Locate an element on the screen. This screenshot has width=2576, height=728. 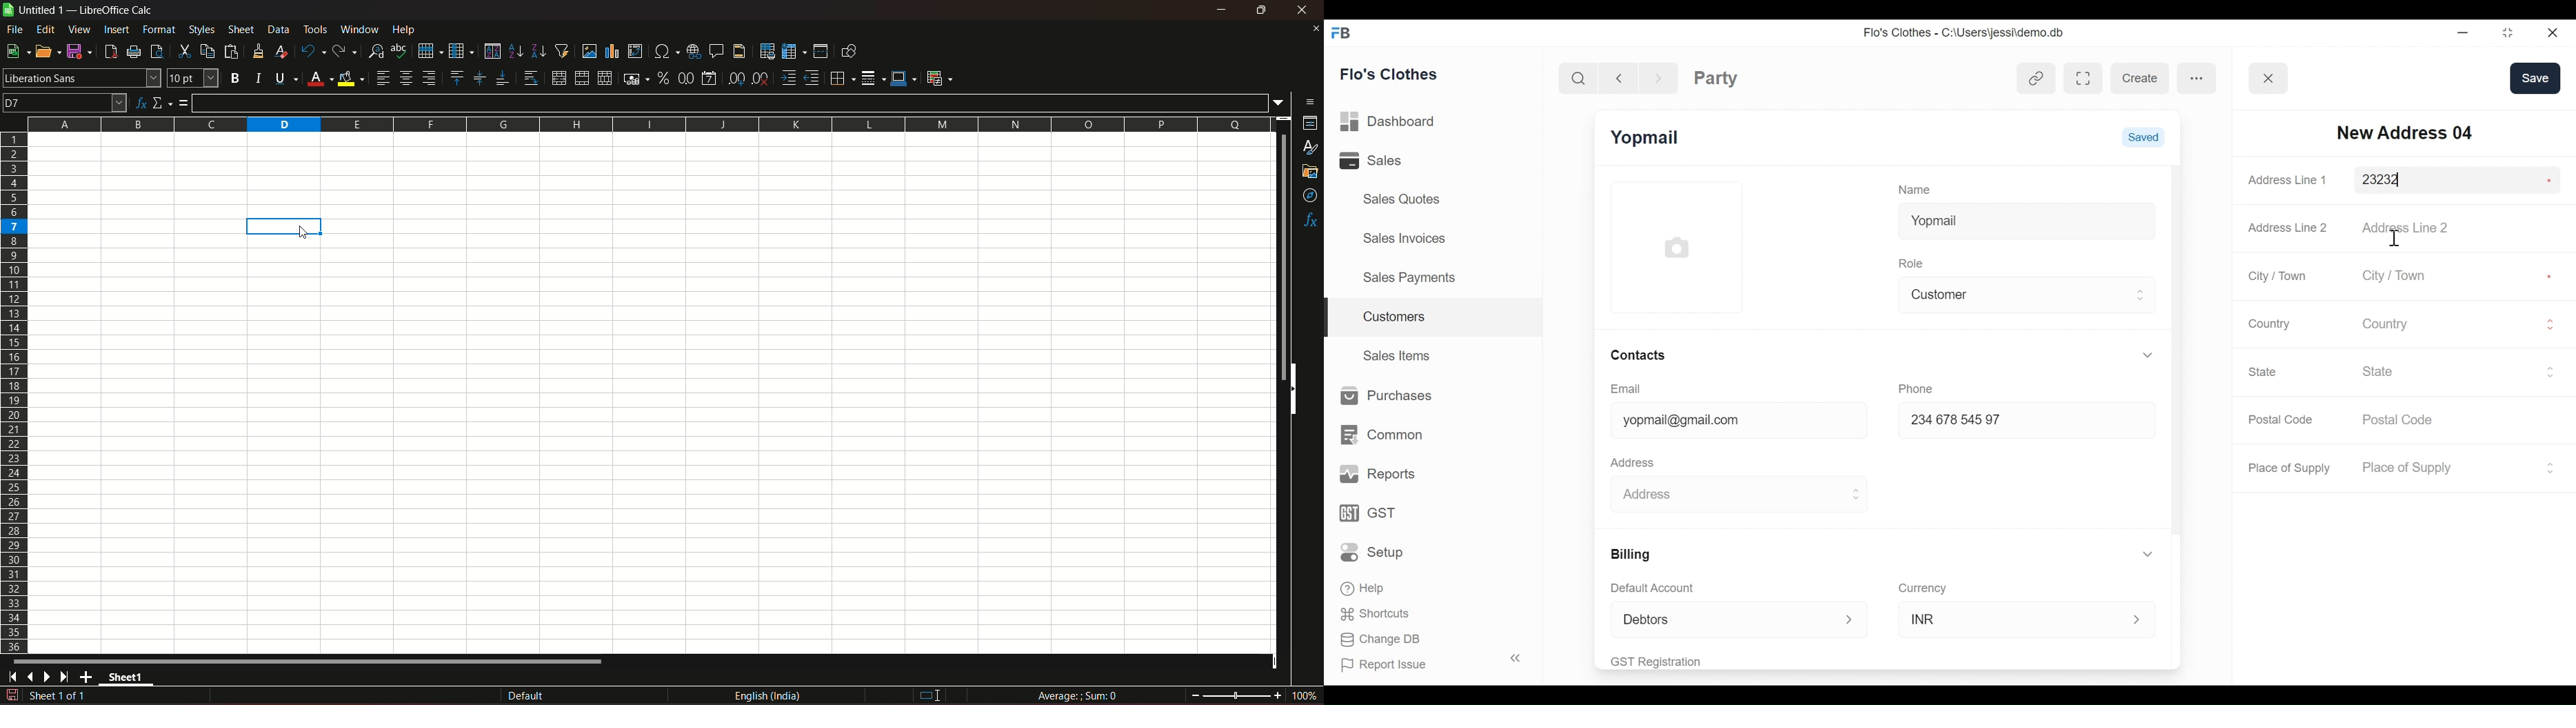
Expand is located at coordinates (2550, 467).